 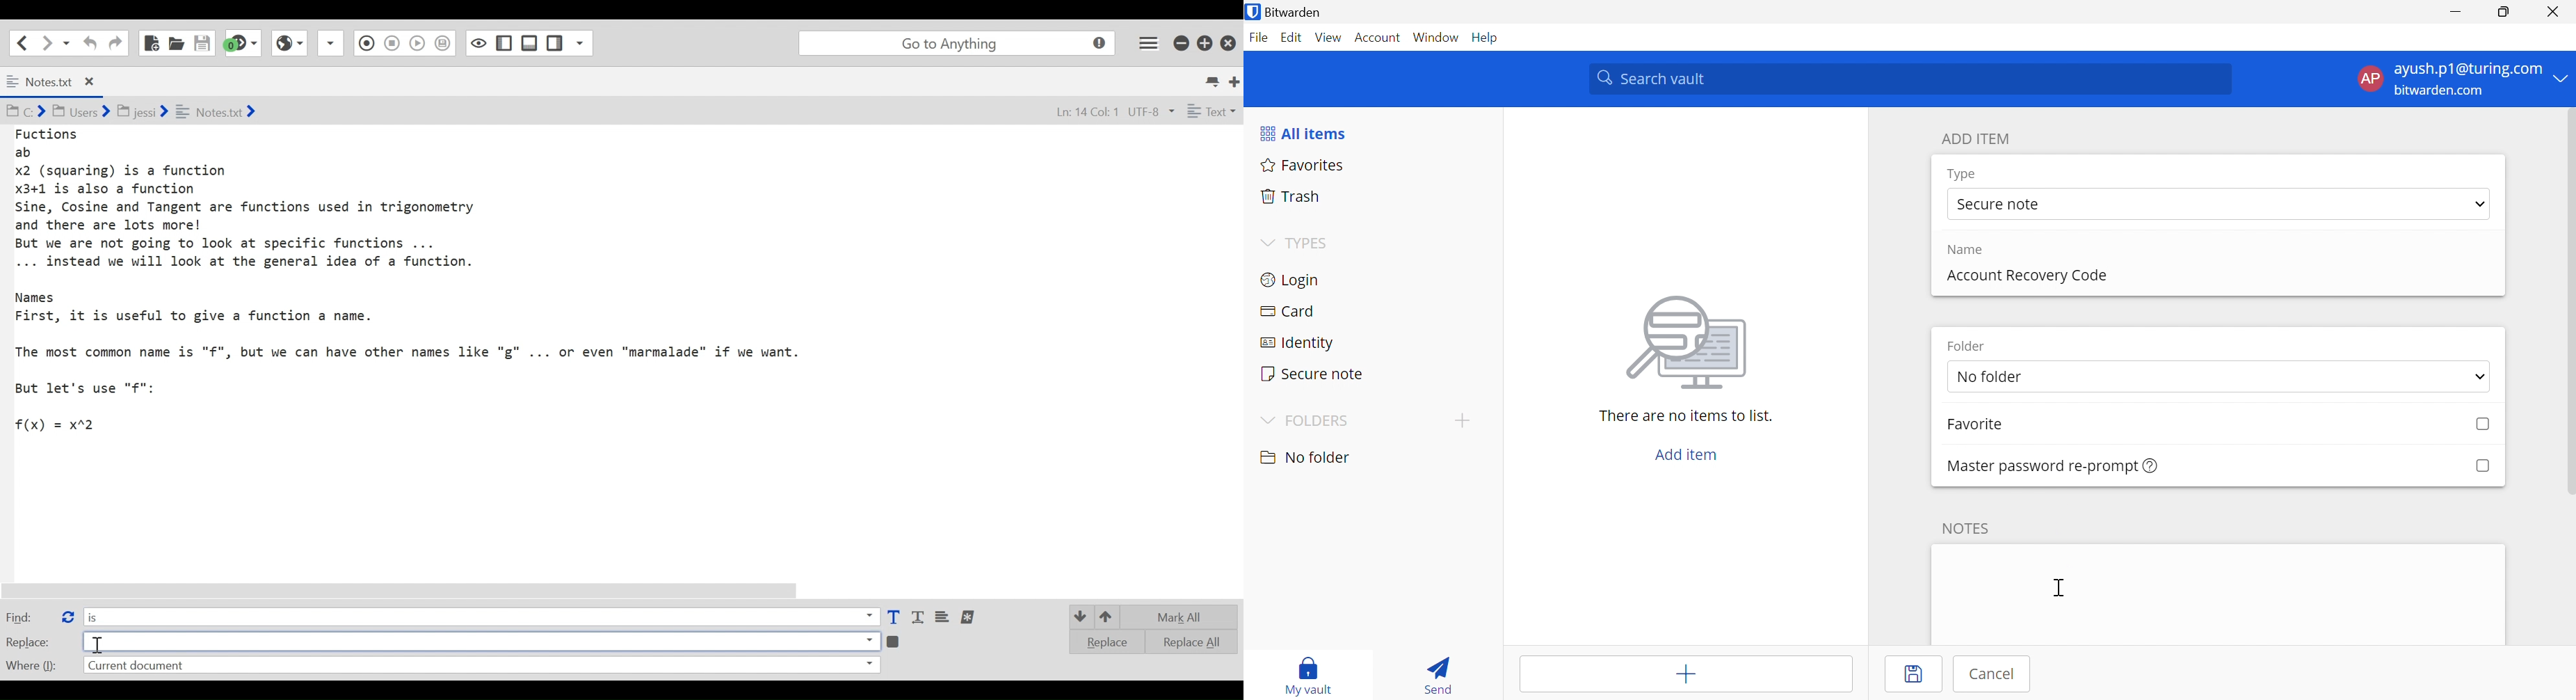 I want to click on Secure note, so click(x=1313, y=373).